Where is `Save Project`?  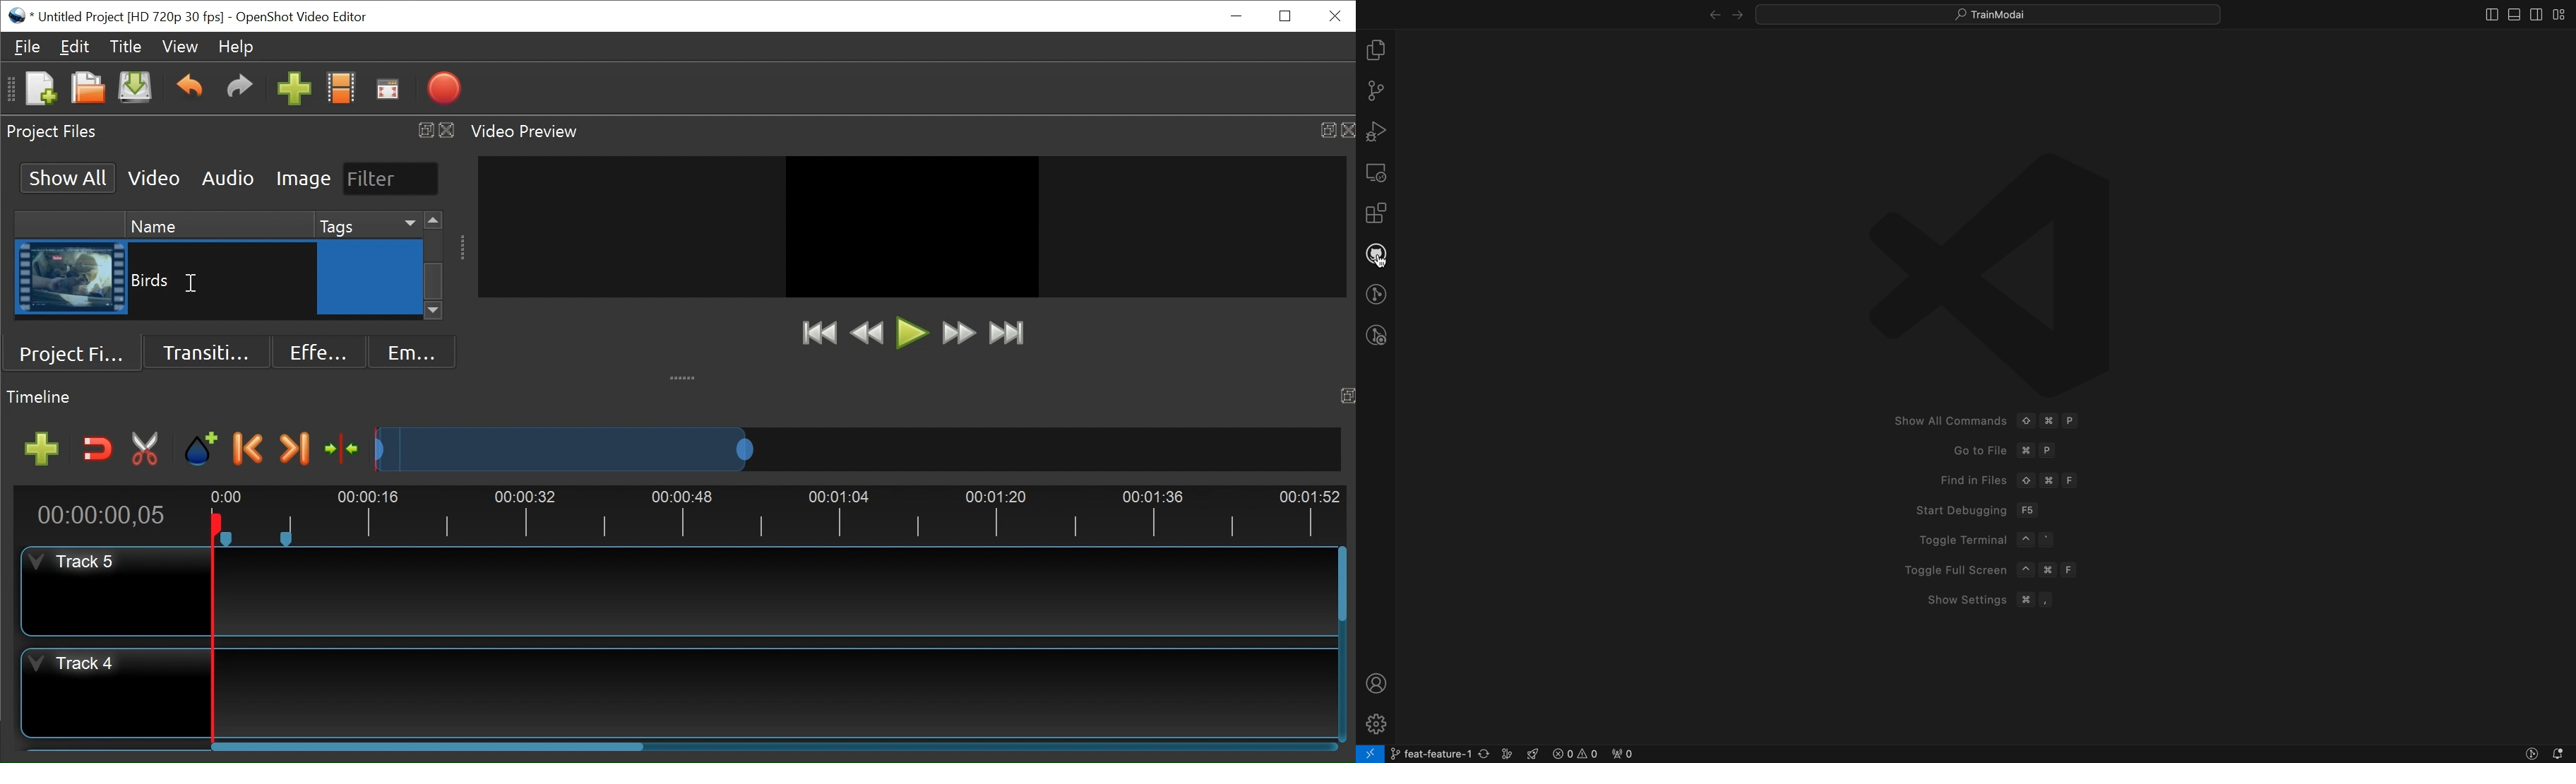
Save Project is located at coordinates (136, 90).